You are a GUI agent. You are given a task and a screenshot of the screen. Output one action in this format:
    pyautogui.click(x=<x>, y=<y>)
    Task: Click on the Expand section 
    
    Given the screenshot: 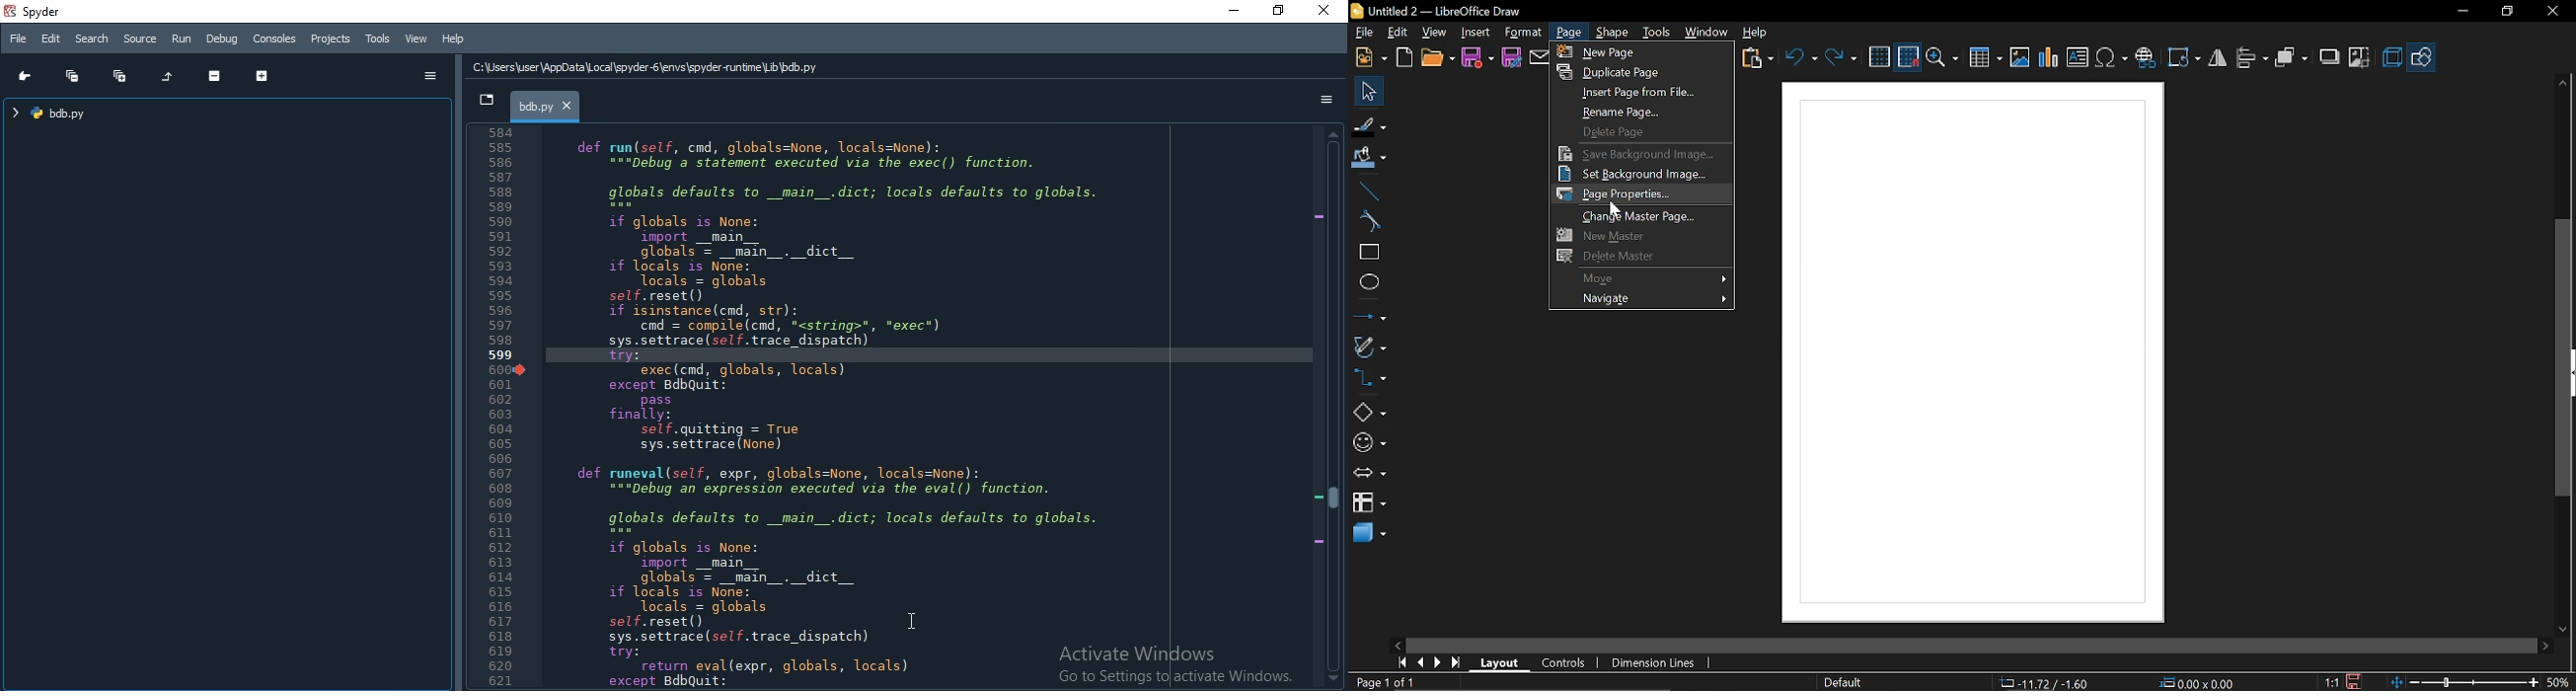 What is the action you would take?
    pyautogui.click(x=260, y=74)
    